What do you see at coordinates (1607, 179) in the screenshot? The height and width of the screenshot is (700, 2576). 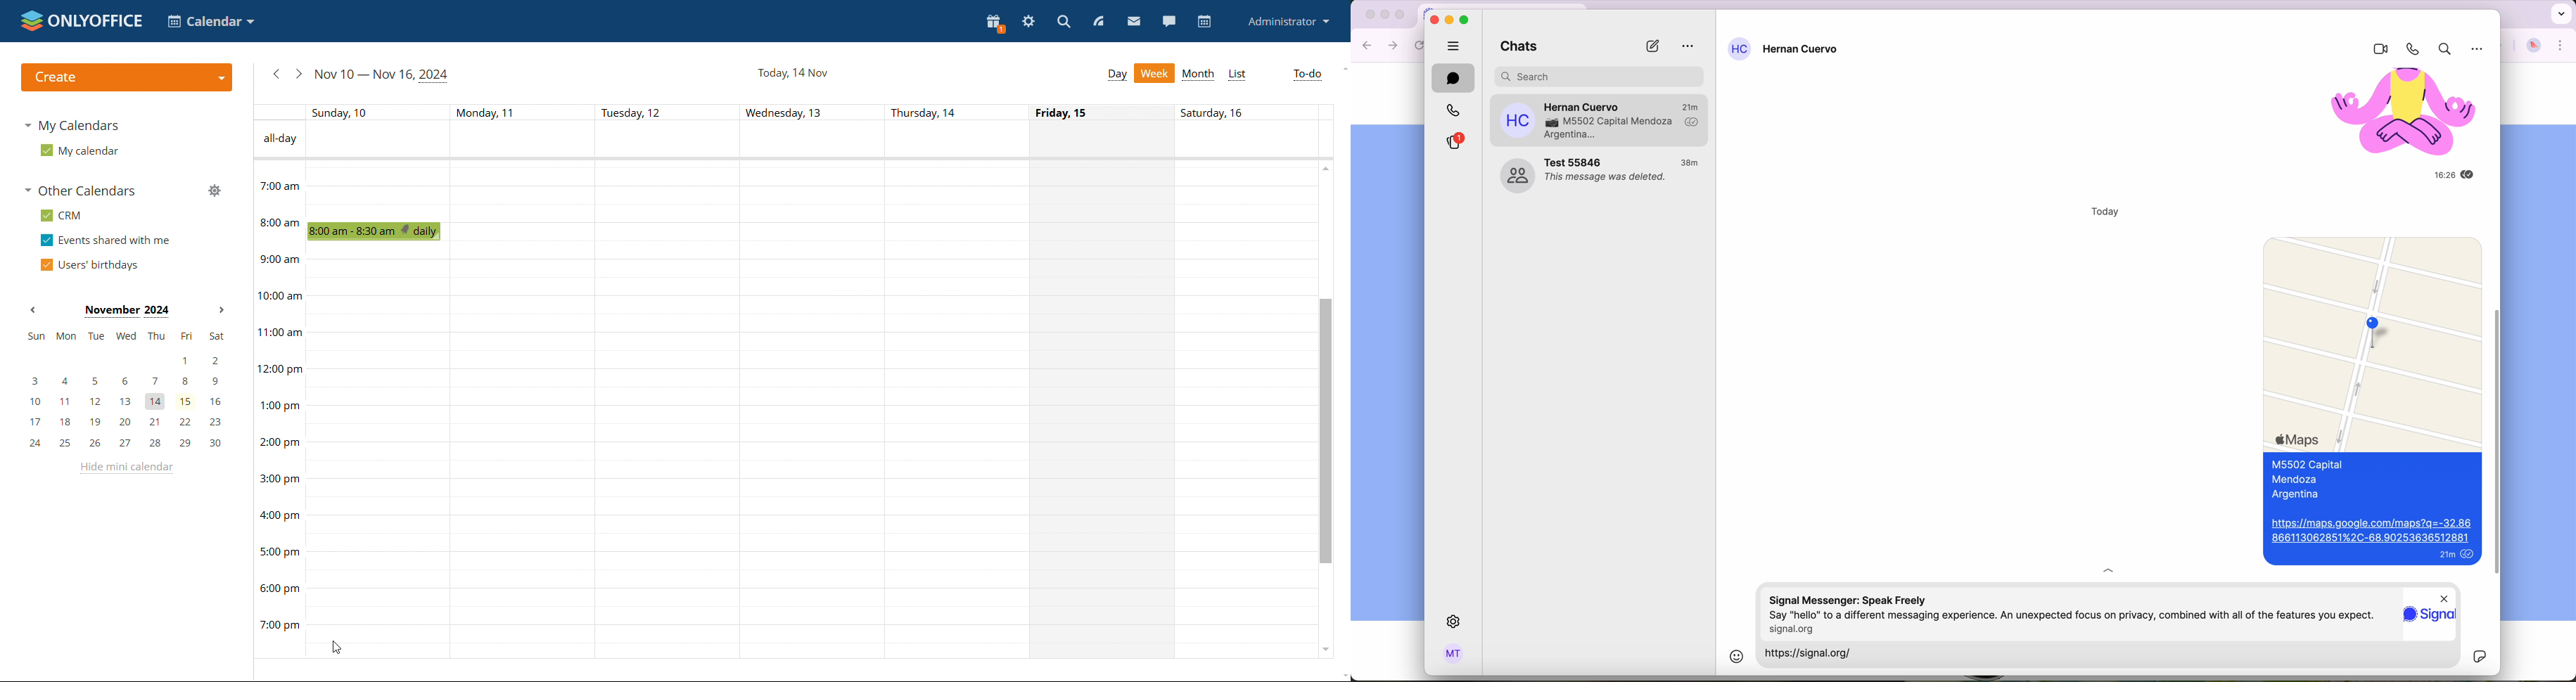 I see `This message was deleted.` at bounding box center [1607, 179].